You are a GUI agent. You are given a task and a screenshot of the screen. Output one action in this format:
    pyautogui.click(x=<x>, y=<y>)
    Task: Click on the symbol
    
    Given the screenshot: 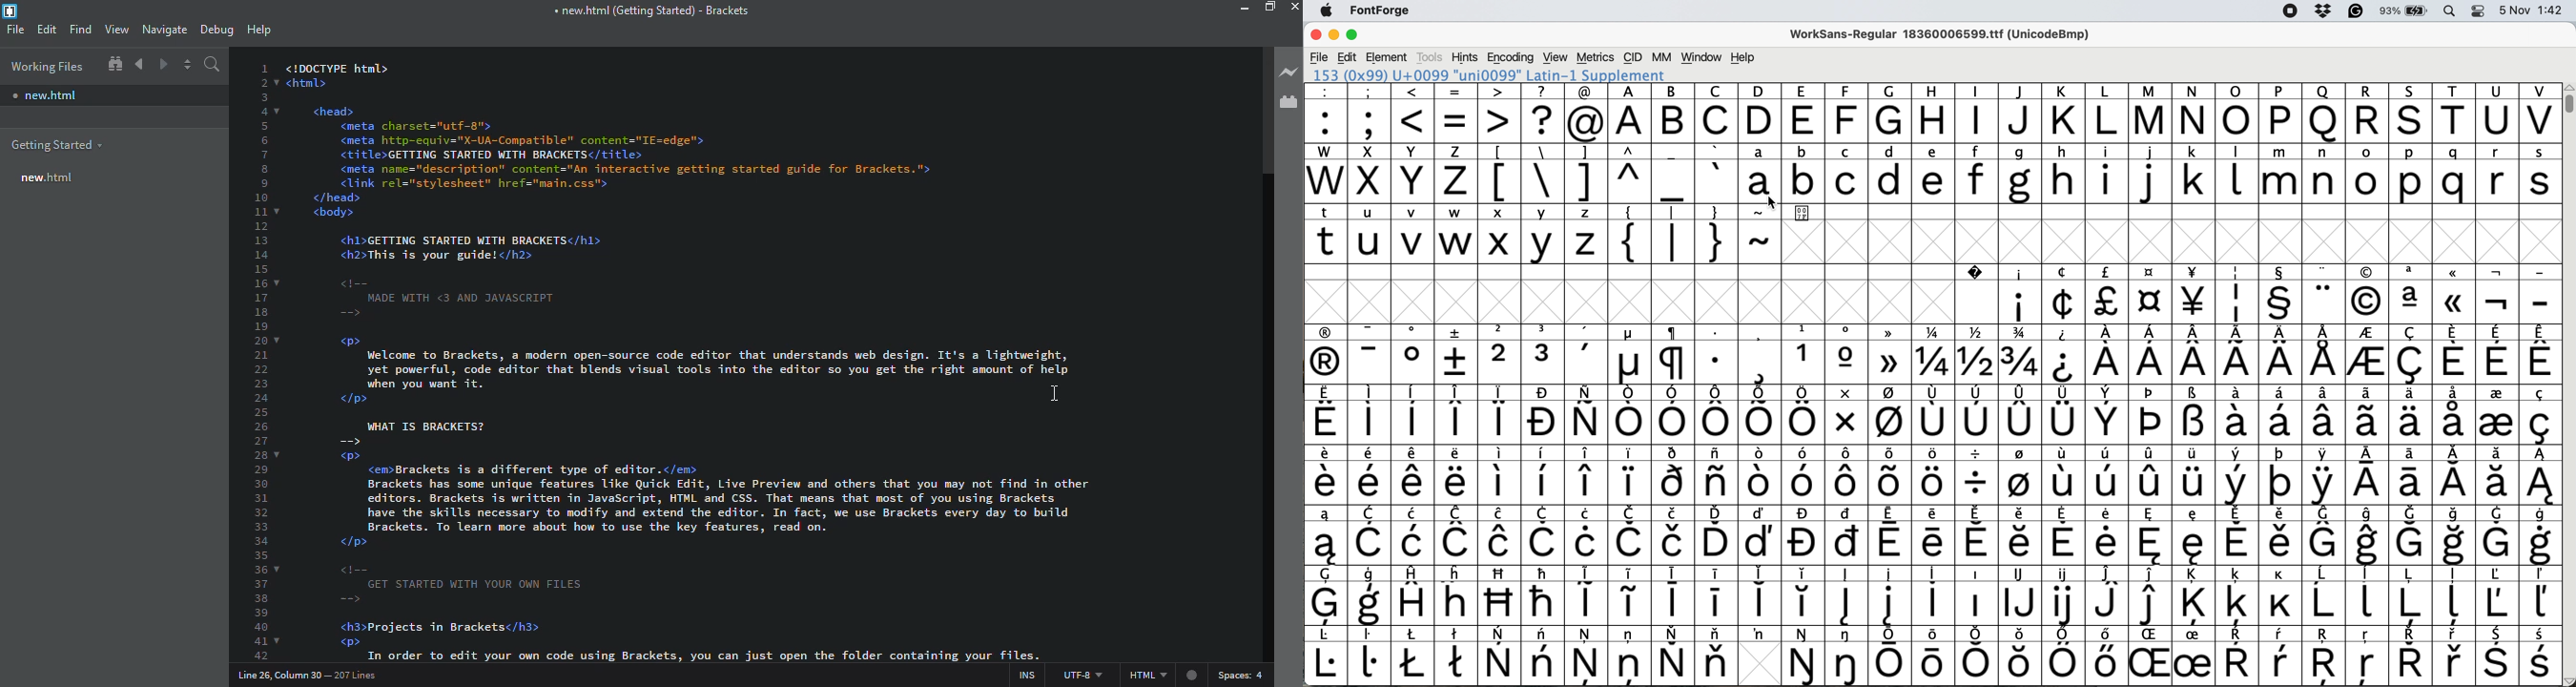 What is the action you would take?
    pyautogui.click(x=1369, y=655)
    